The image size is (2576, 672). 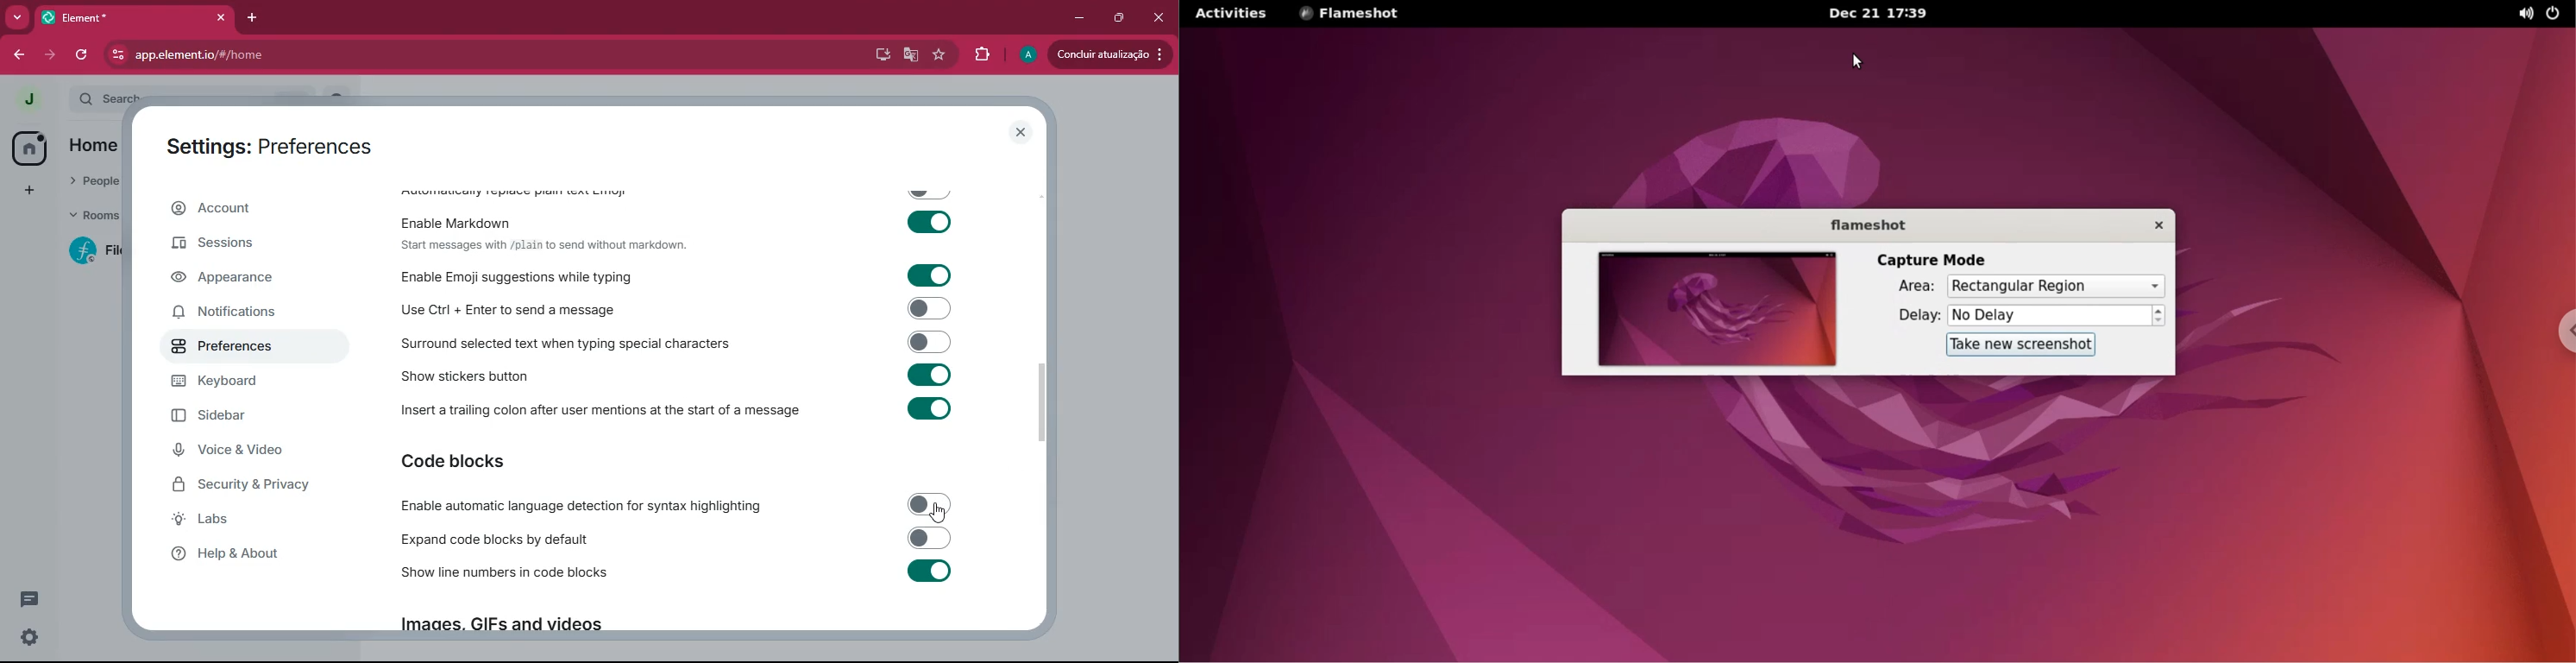 I want to click on extensions, so click(x=981, y=57).